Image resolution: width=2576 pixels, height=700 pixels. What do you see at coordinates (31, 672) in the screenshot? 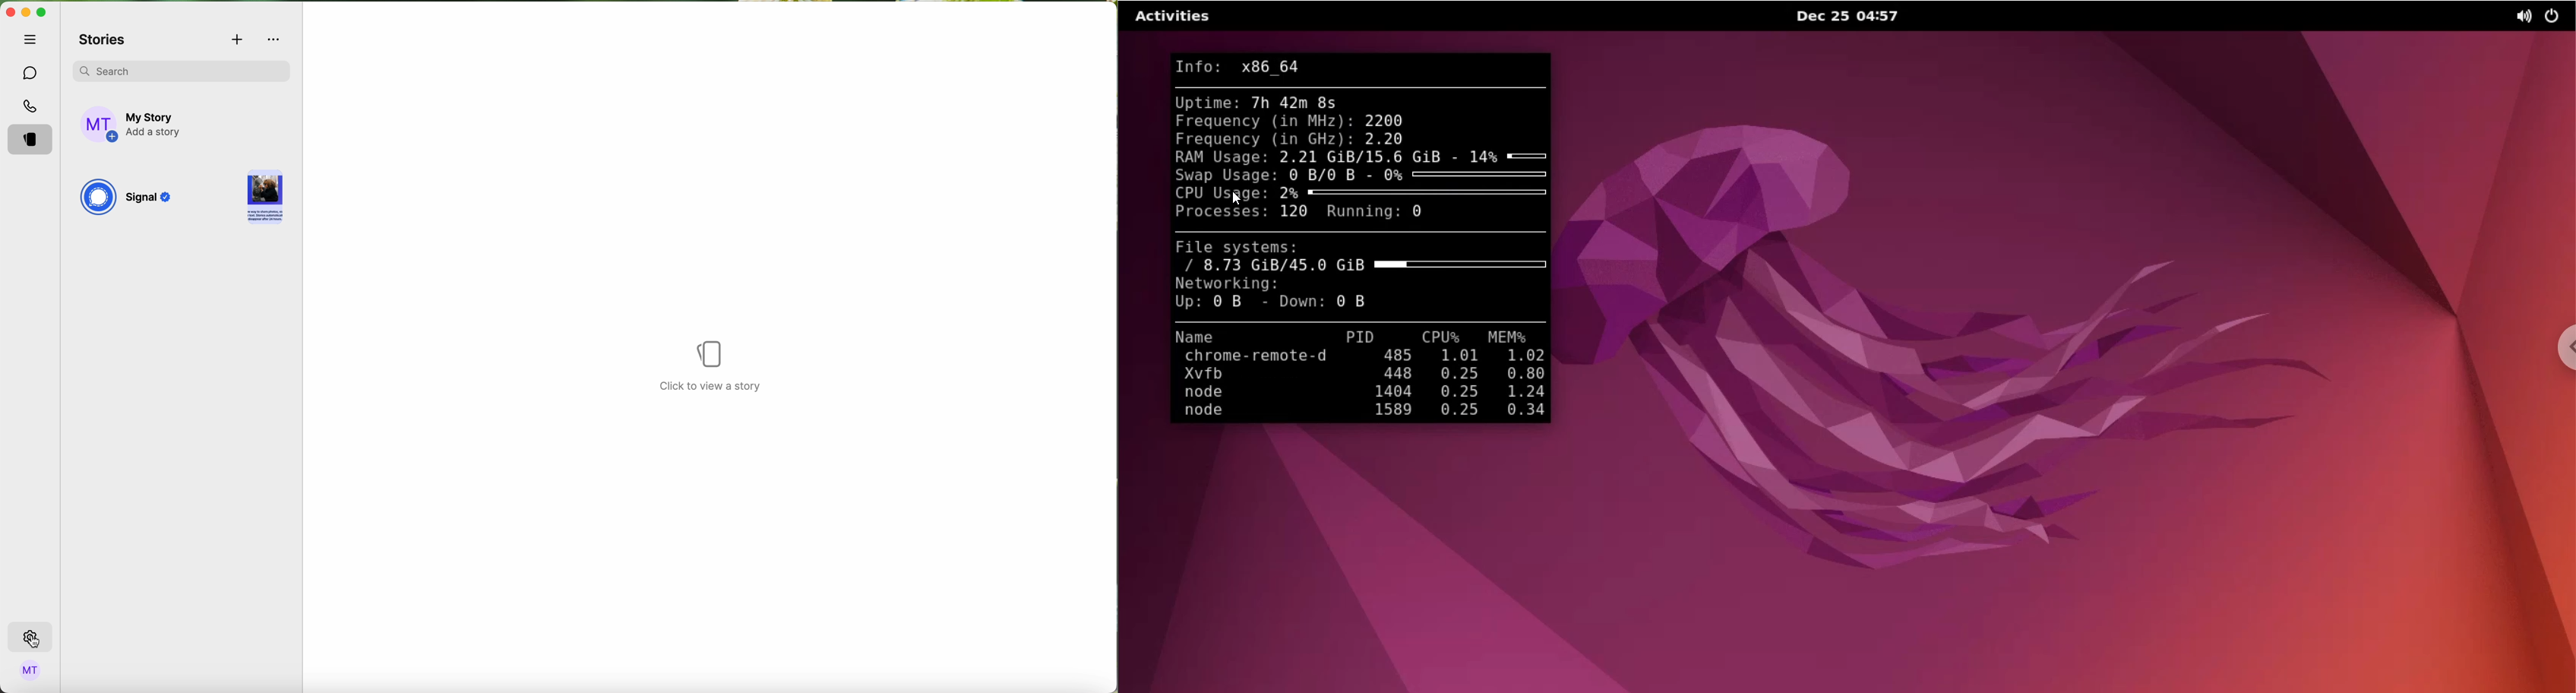
I see `profile` at bounding box center [31, 672].